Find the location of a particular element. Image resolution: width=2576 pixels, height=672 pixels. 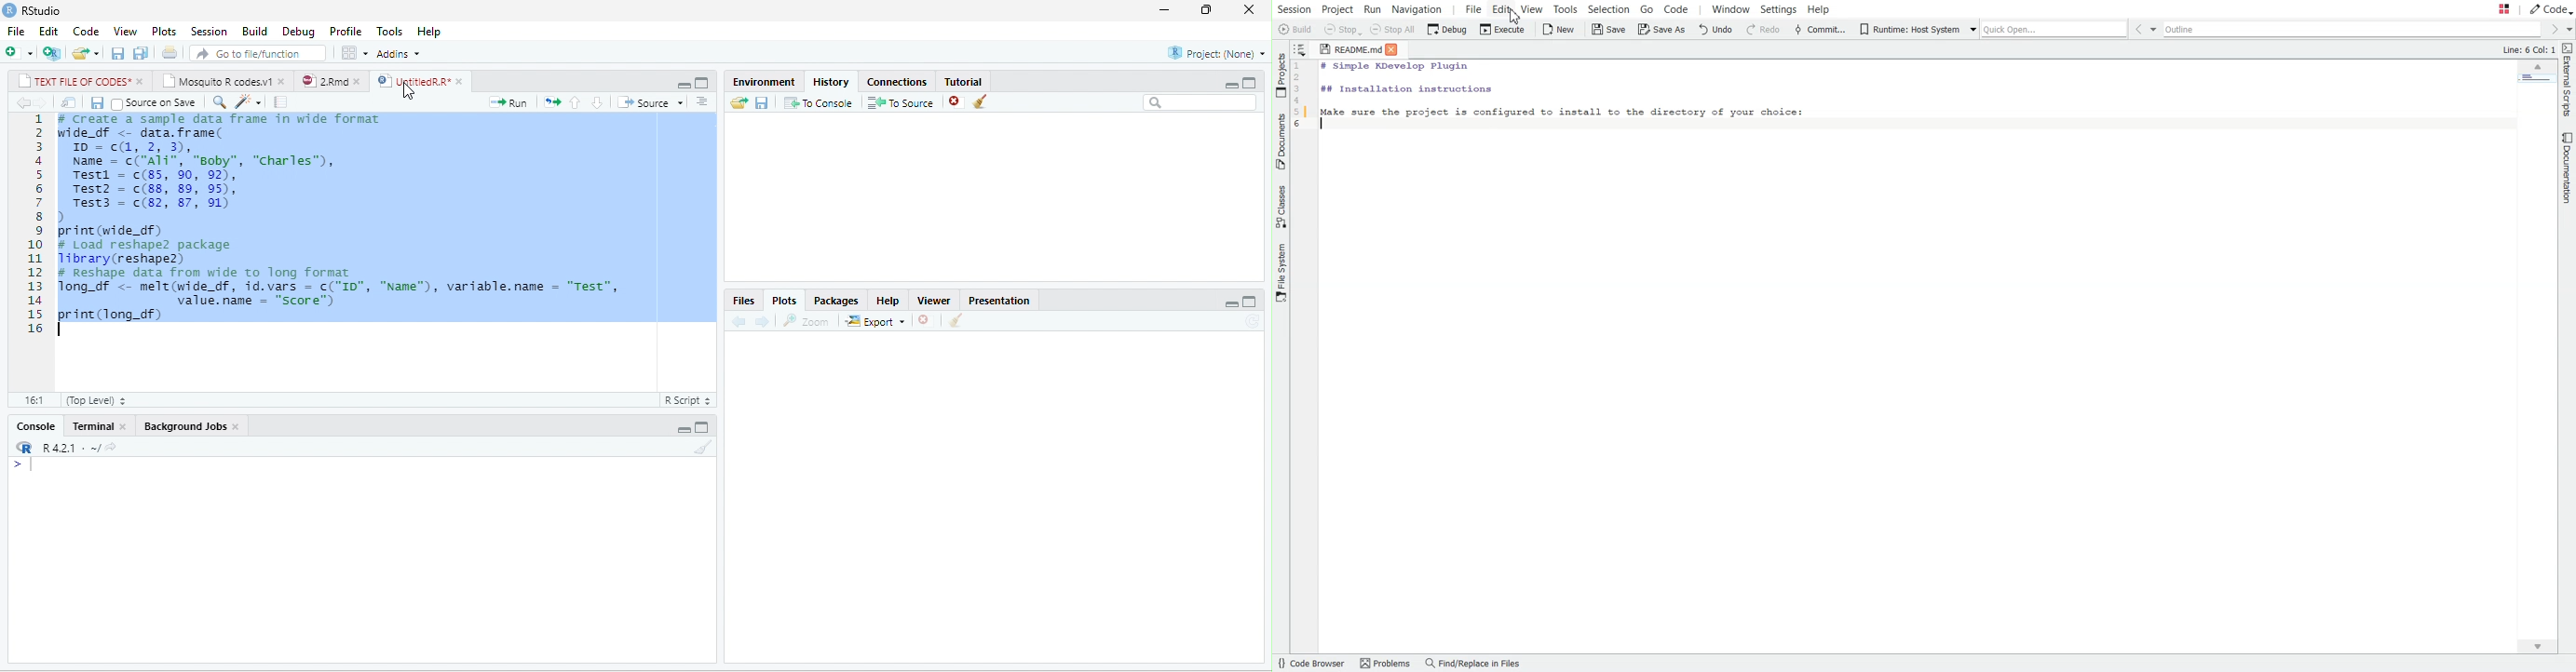

Viewer is located at coordinates (934, 301).